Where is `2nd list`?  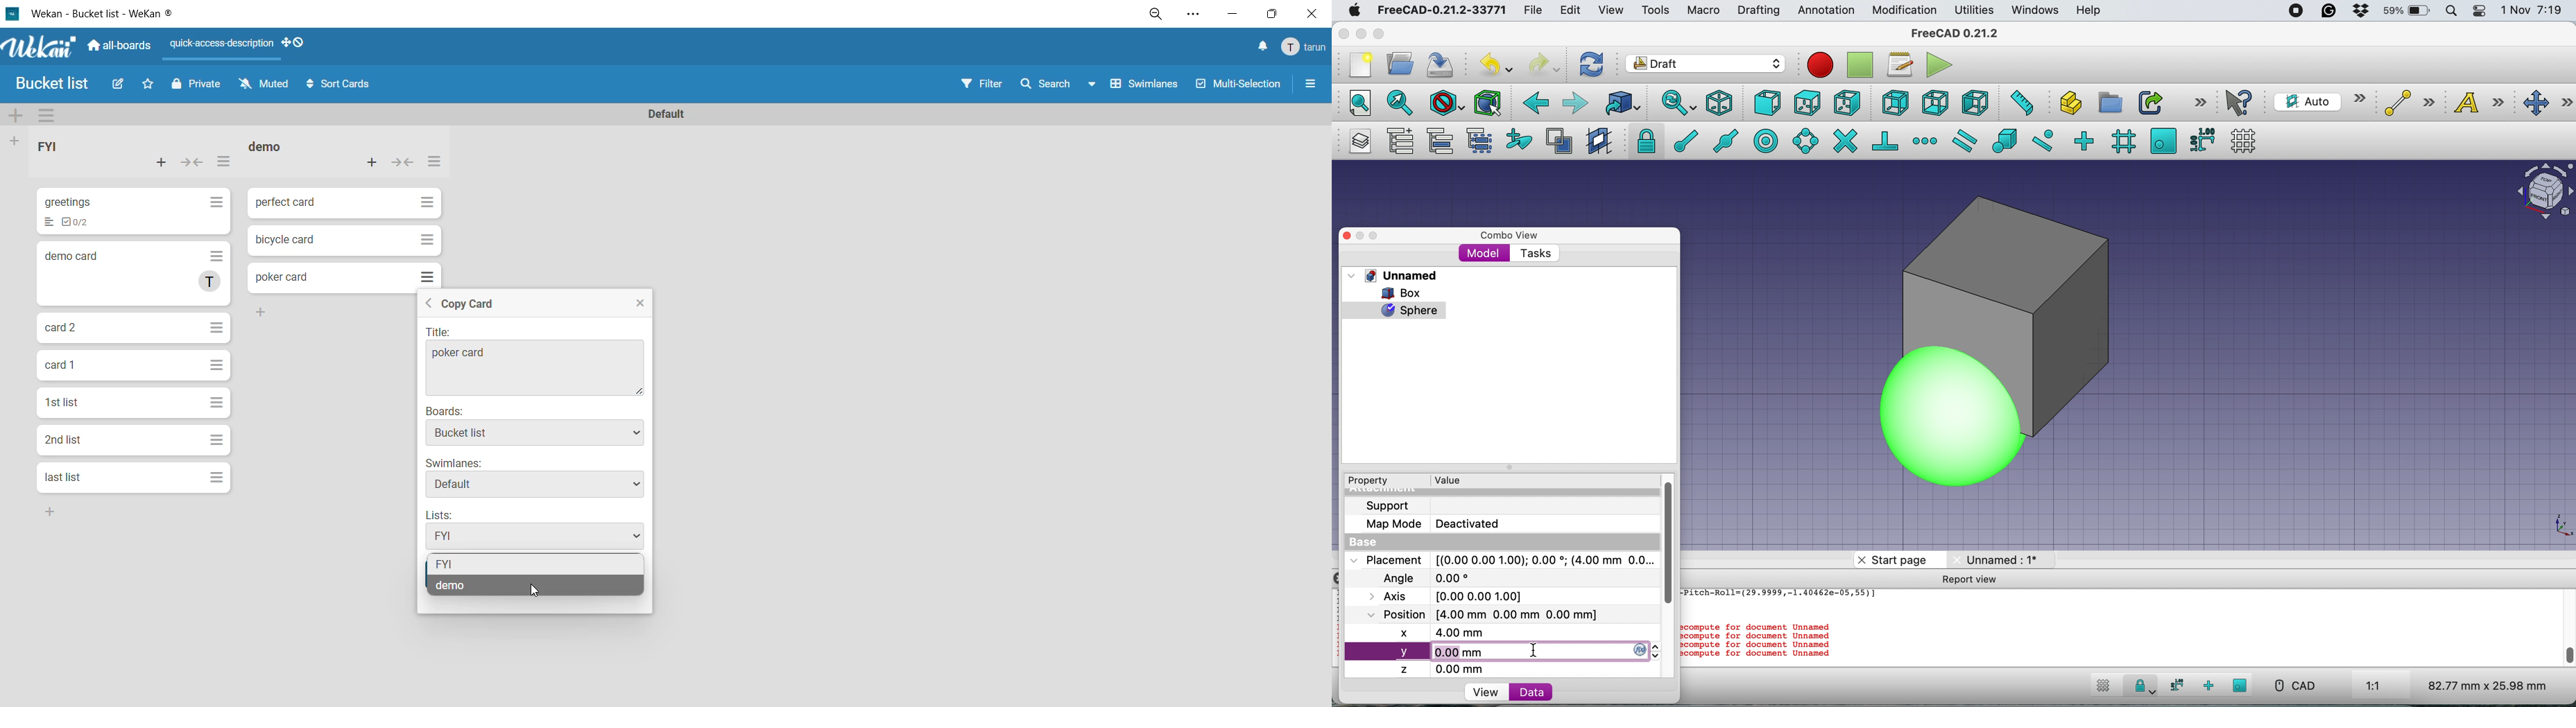
2nd list is located at coordinates (65, 441).